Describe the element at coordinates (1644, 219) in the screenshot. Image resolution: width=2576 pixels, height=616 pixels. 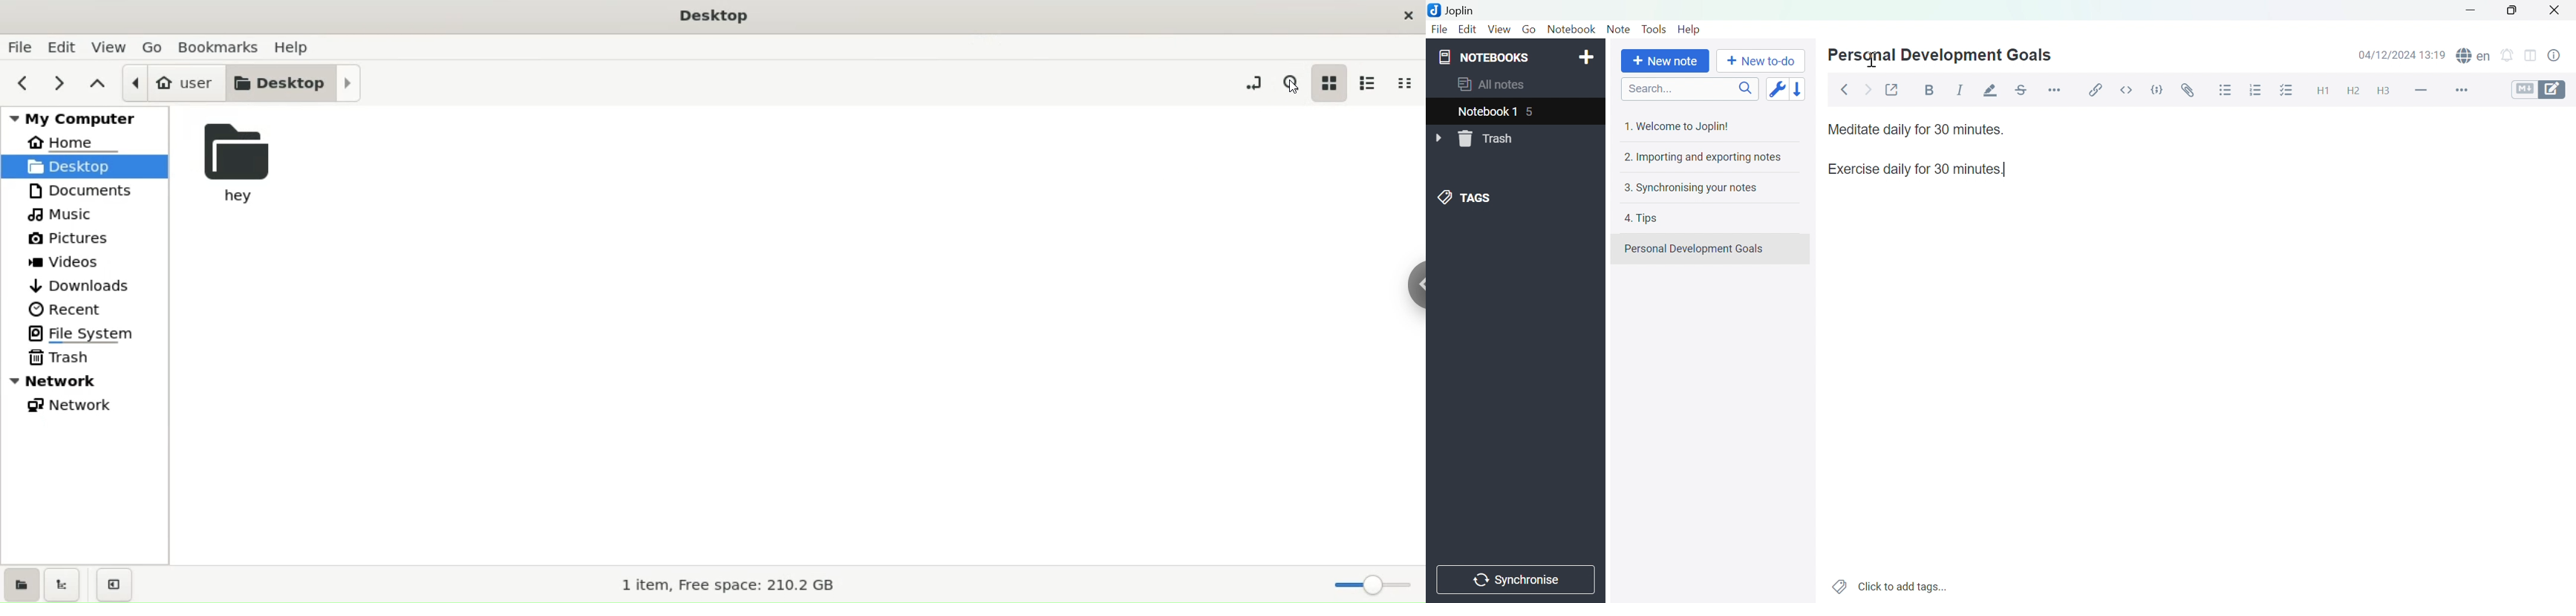
I see `4. Tips` at that location.